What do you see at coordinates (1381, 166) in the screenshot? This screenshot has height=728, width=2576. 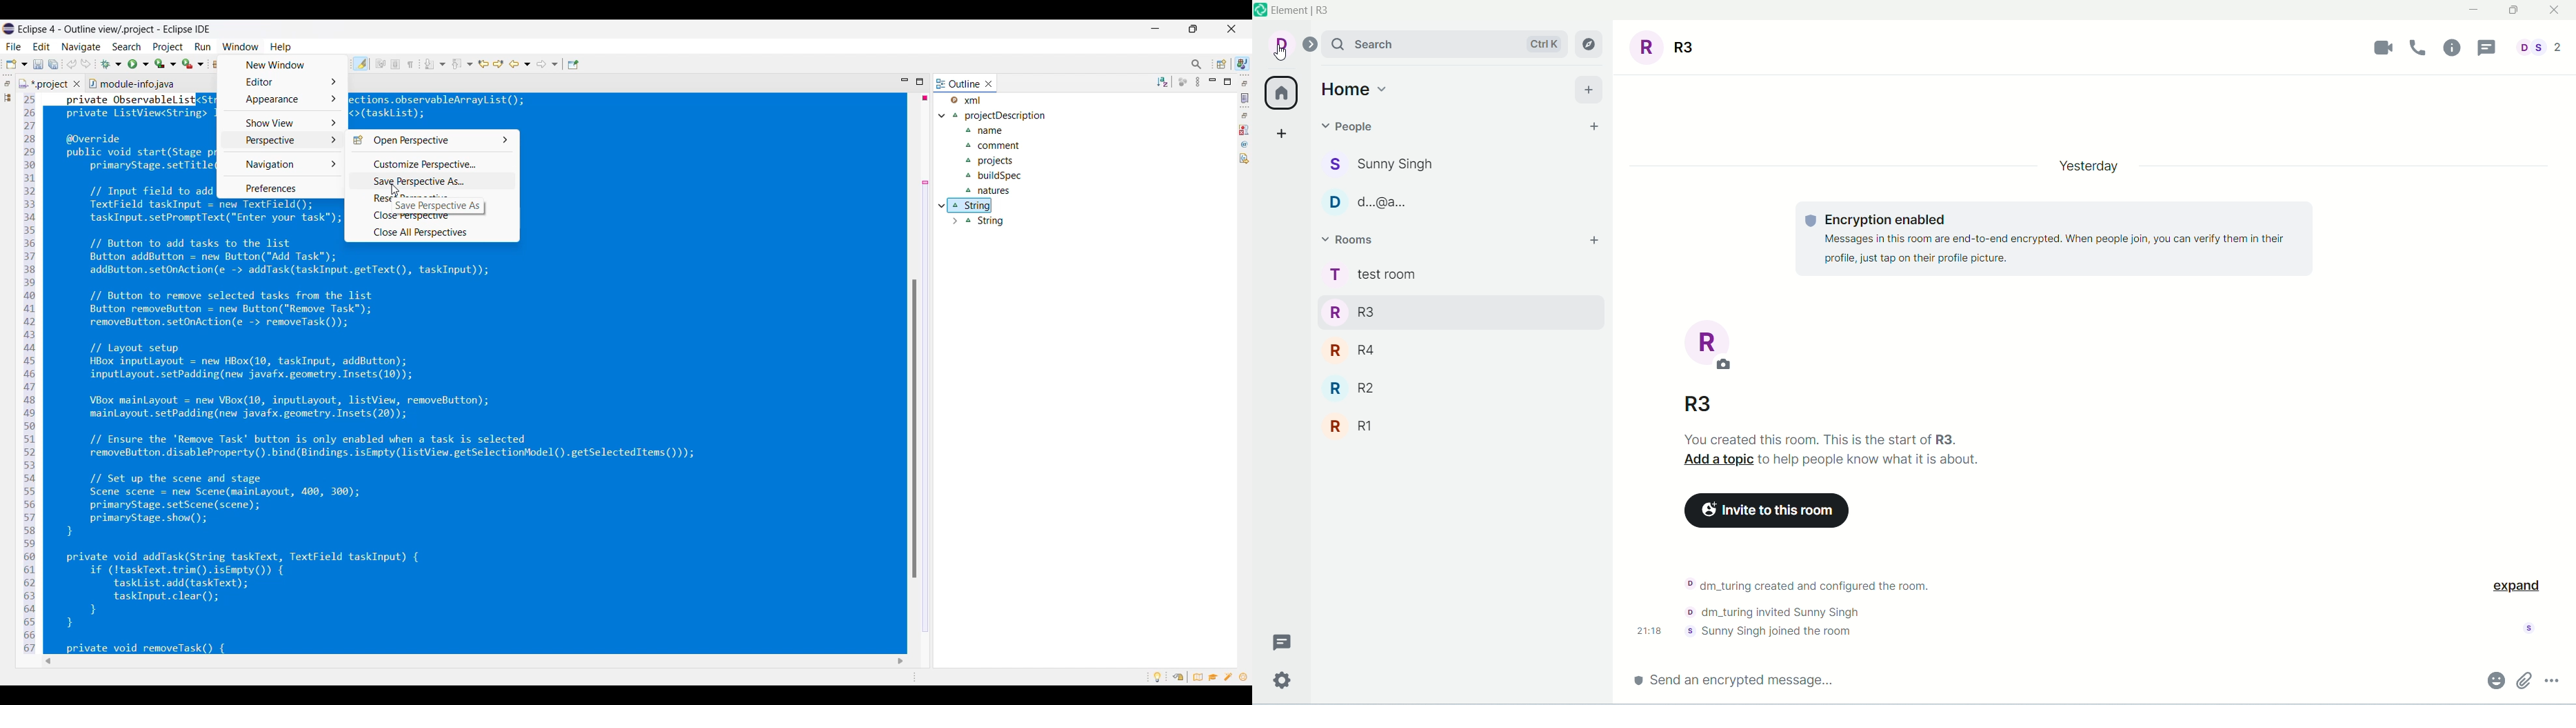 I see `people` at bounding box center [1381, 166].